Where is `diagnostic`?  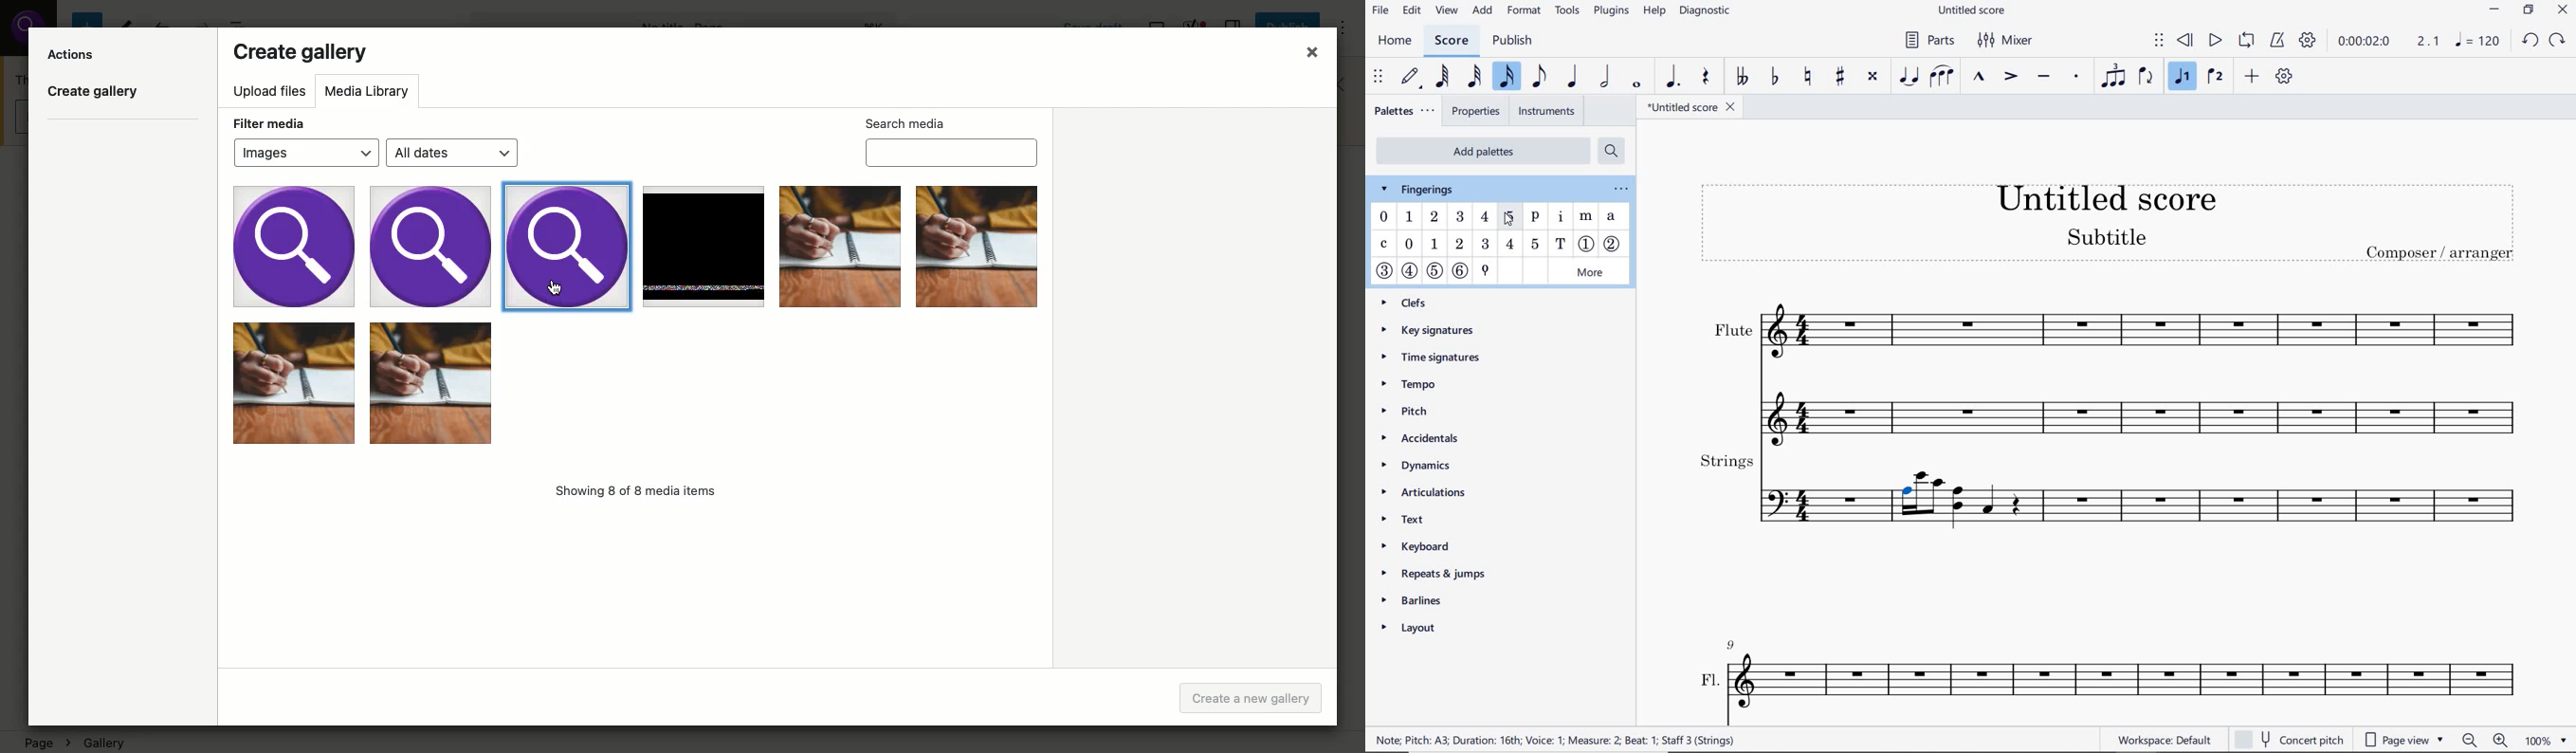 diagnostic is located at coordinates (1707, 12).